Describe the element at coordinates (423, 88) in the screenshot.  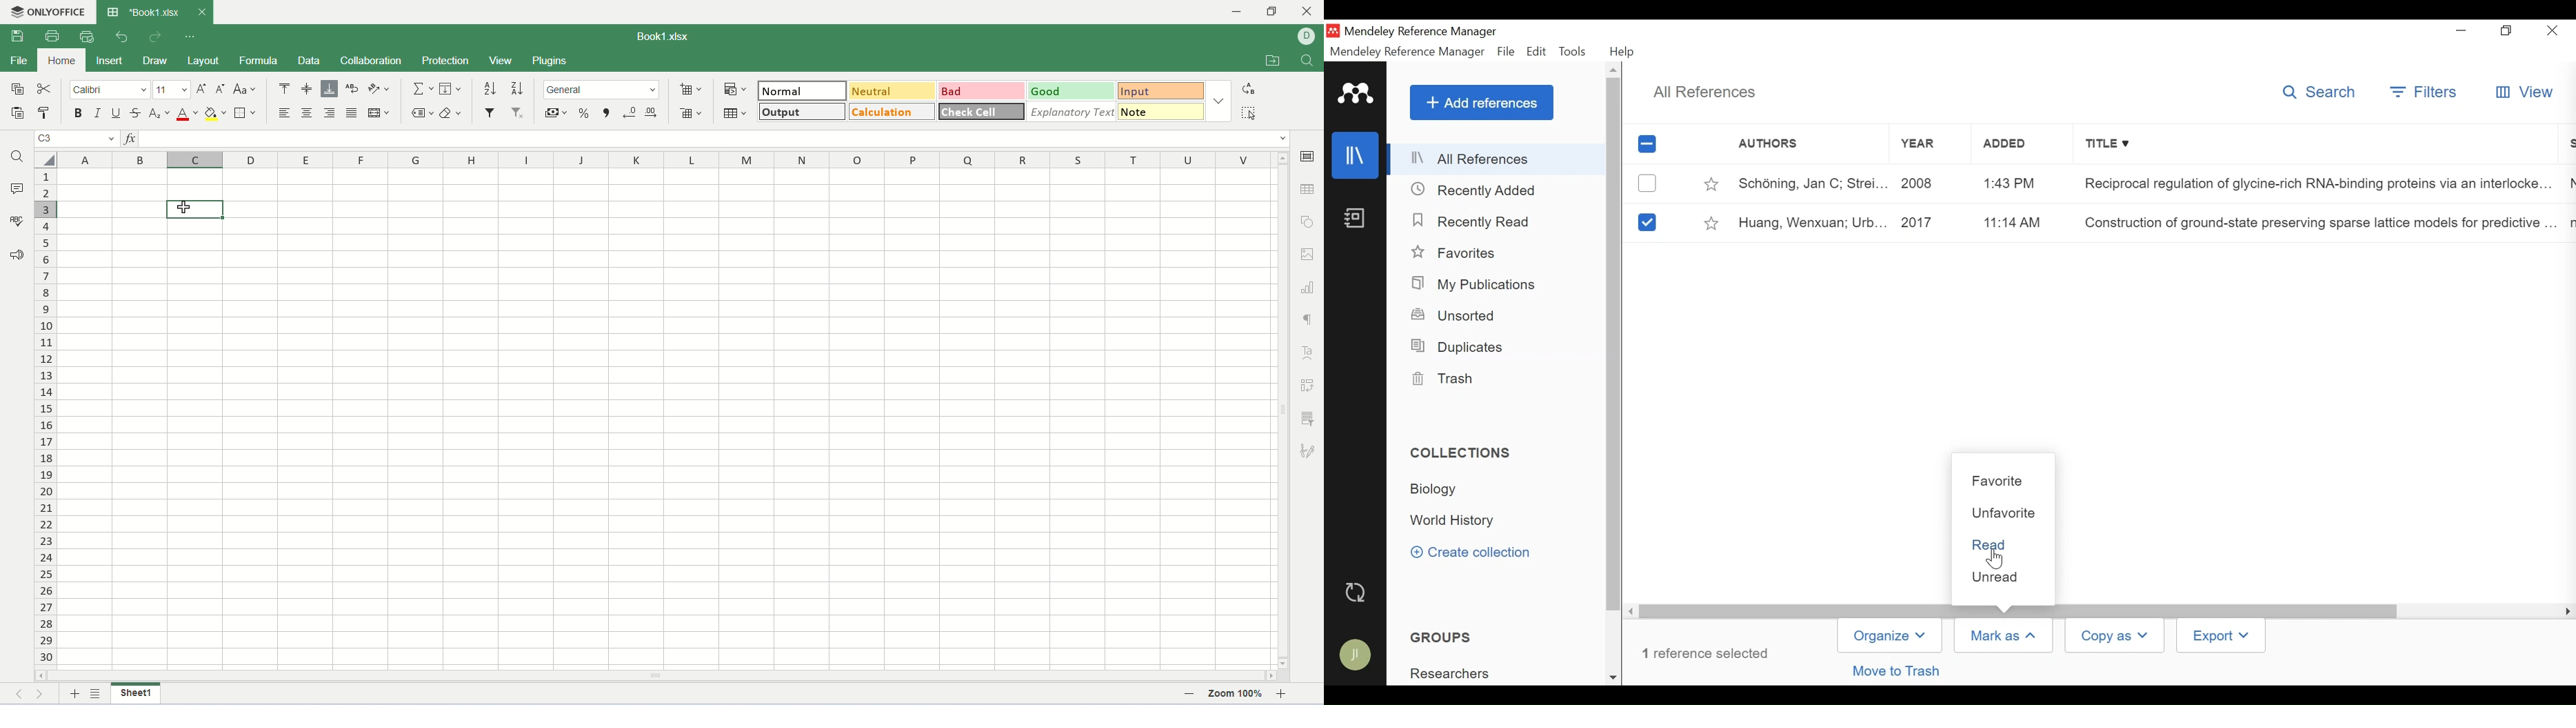
I see `summation` at that location.